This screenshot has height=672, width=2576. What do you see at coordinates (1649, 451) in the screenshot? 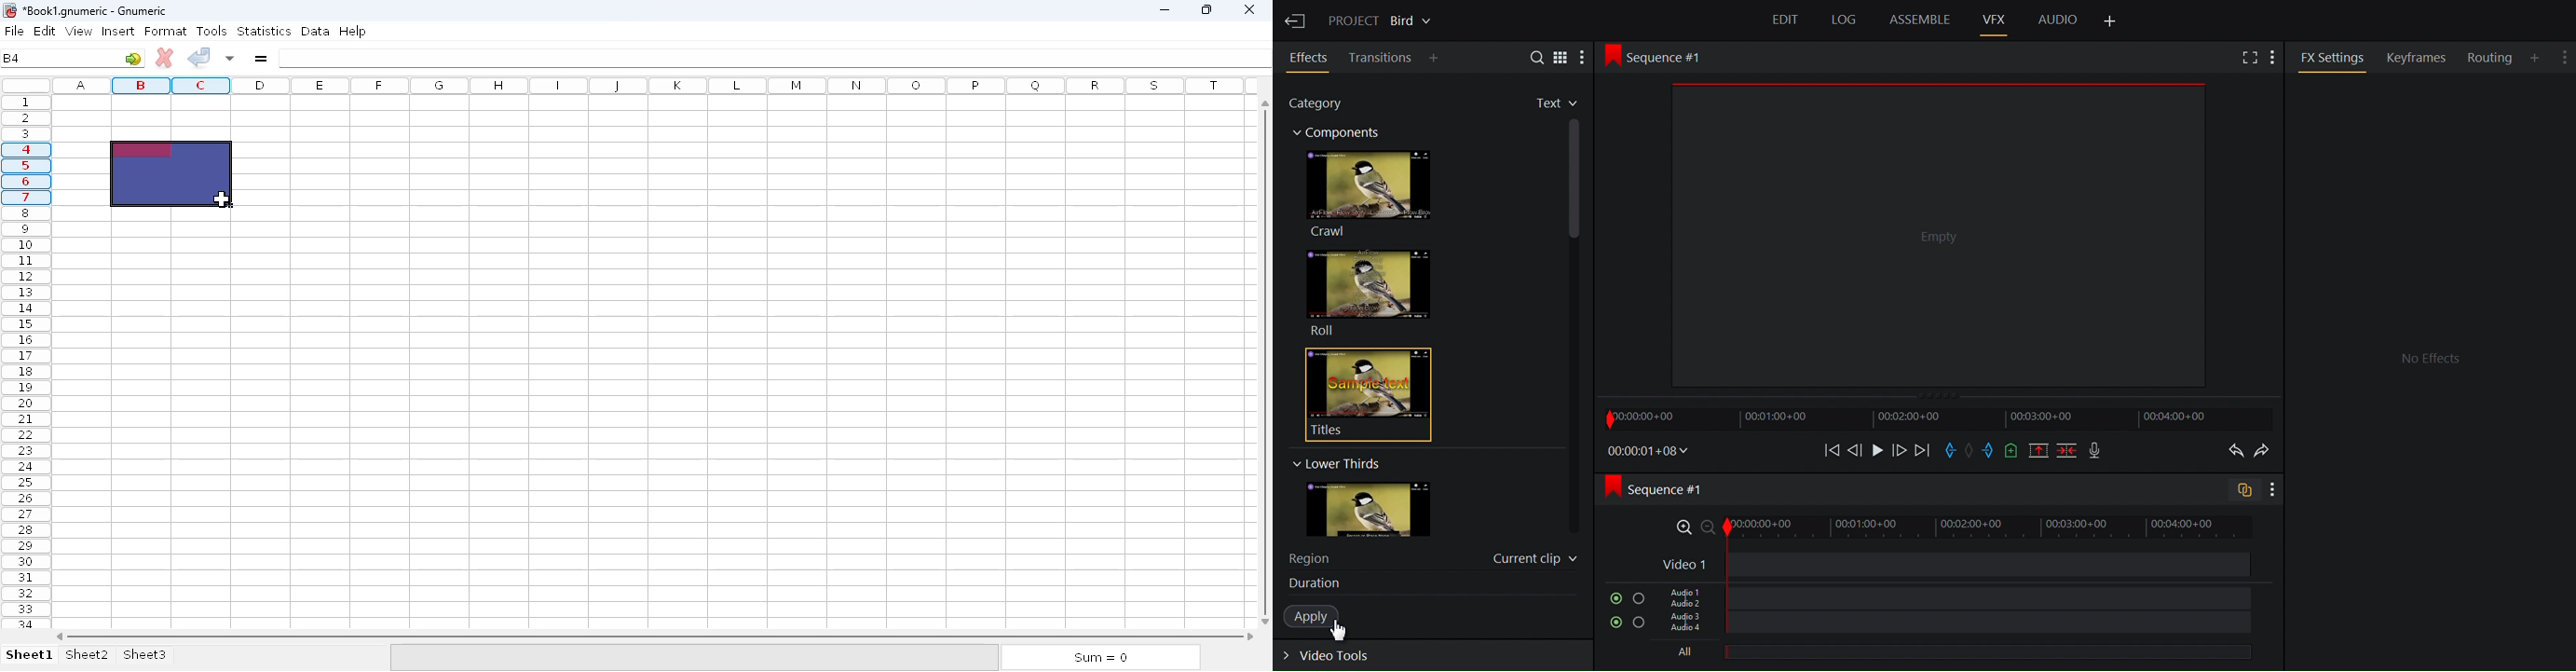
I see `Timecodes and reels` at bounding box center [1649, 451].